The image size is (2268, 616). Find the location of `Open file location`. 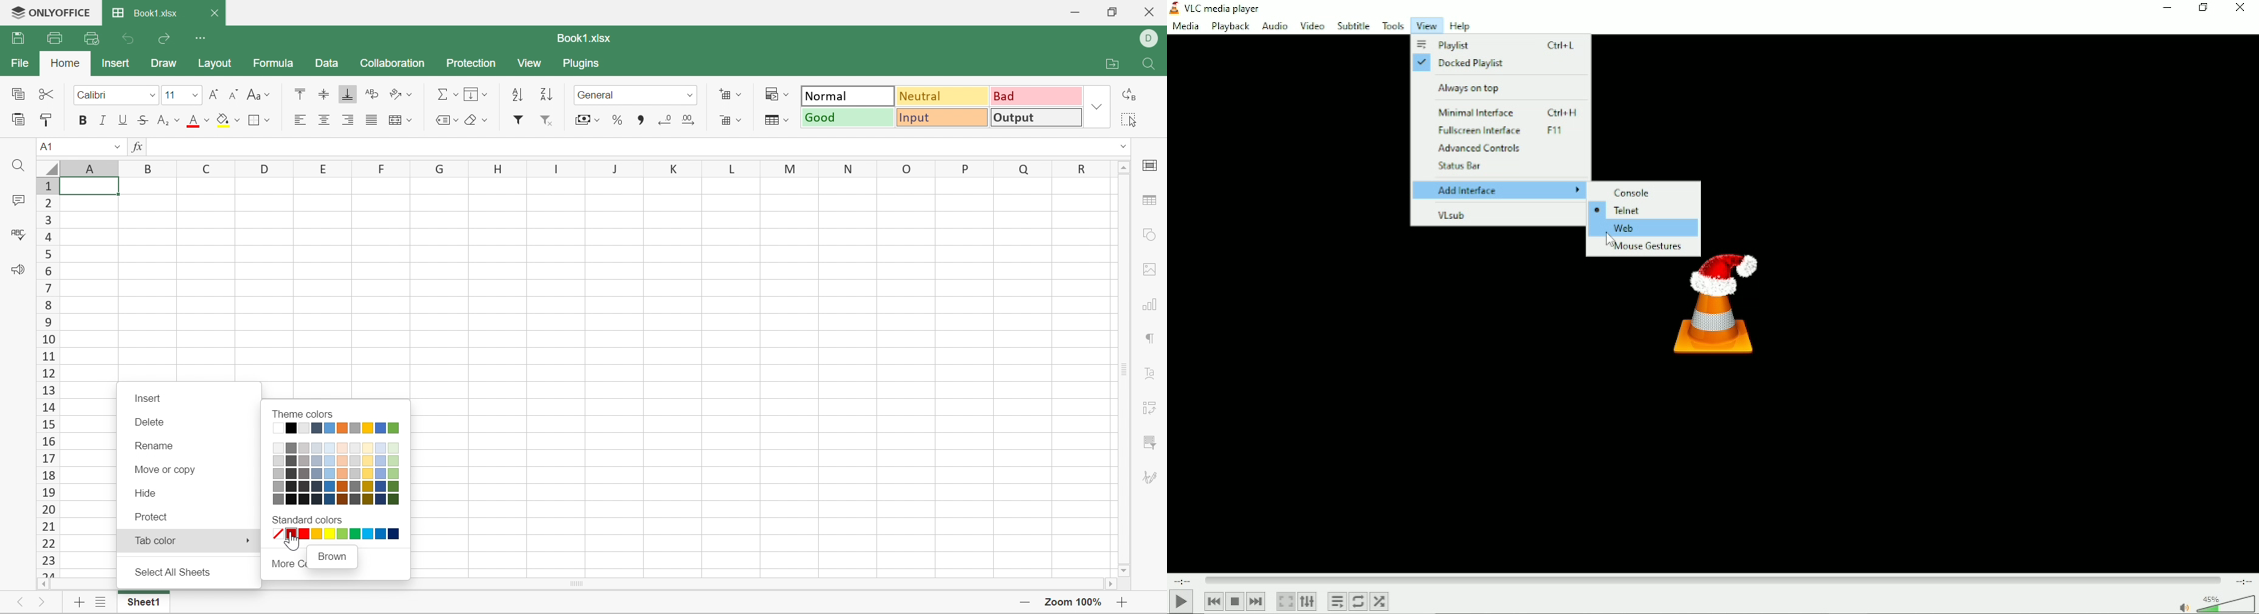

Open file location is located at coordinates (1111, 64).